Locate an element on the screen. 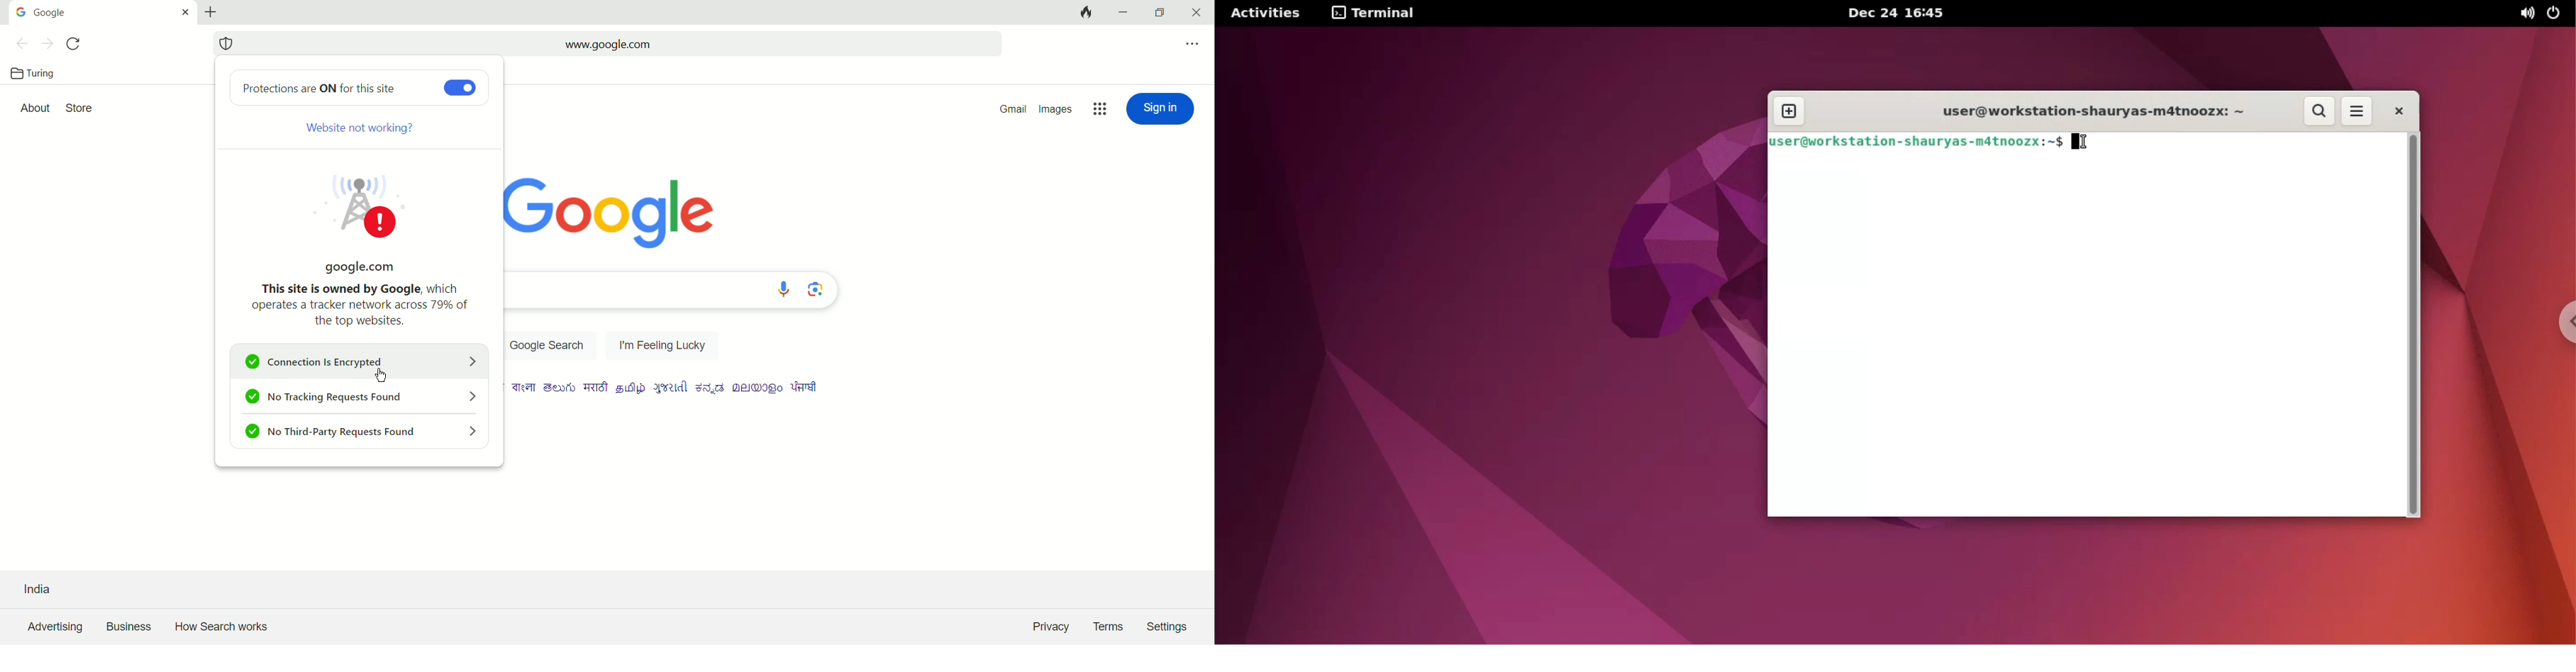 The width and height of the screenshot is (2576, 672). maximize is located at coordinates (1164, 13).